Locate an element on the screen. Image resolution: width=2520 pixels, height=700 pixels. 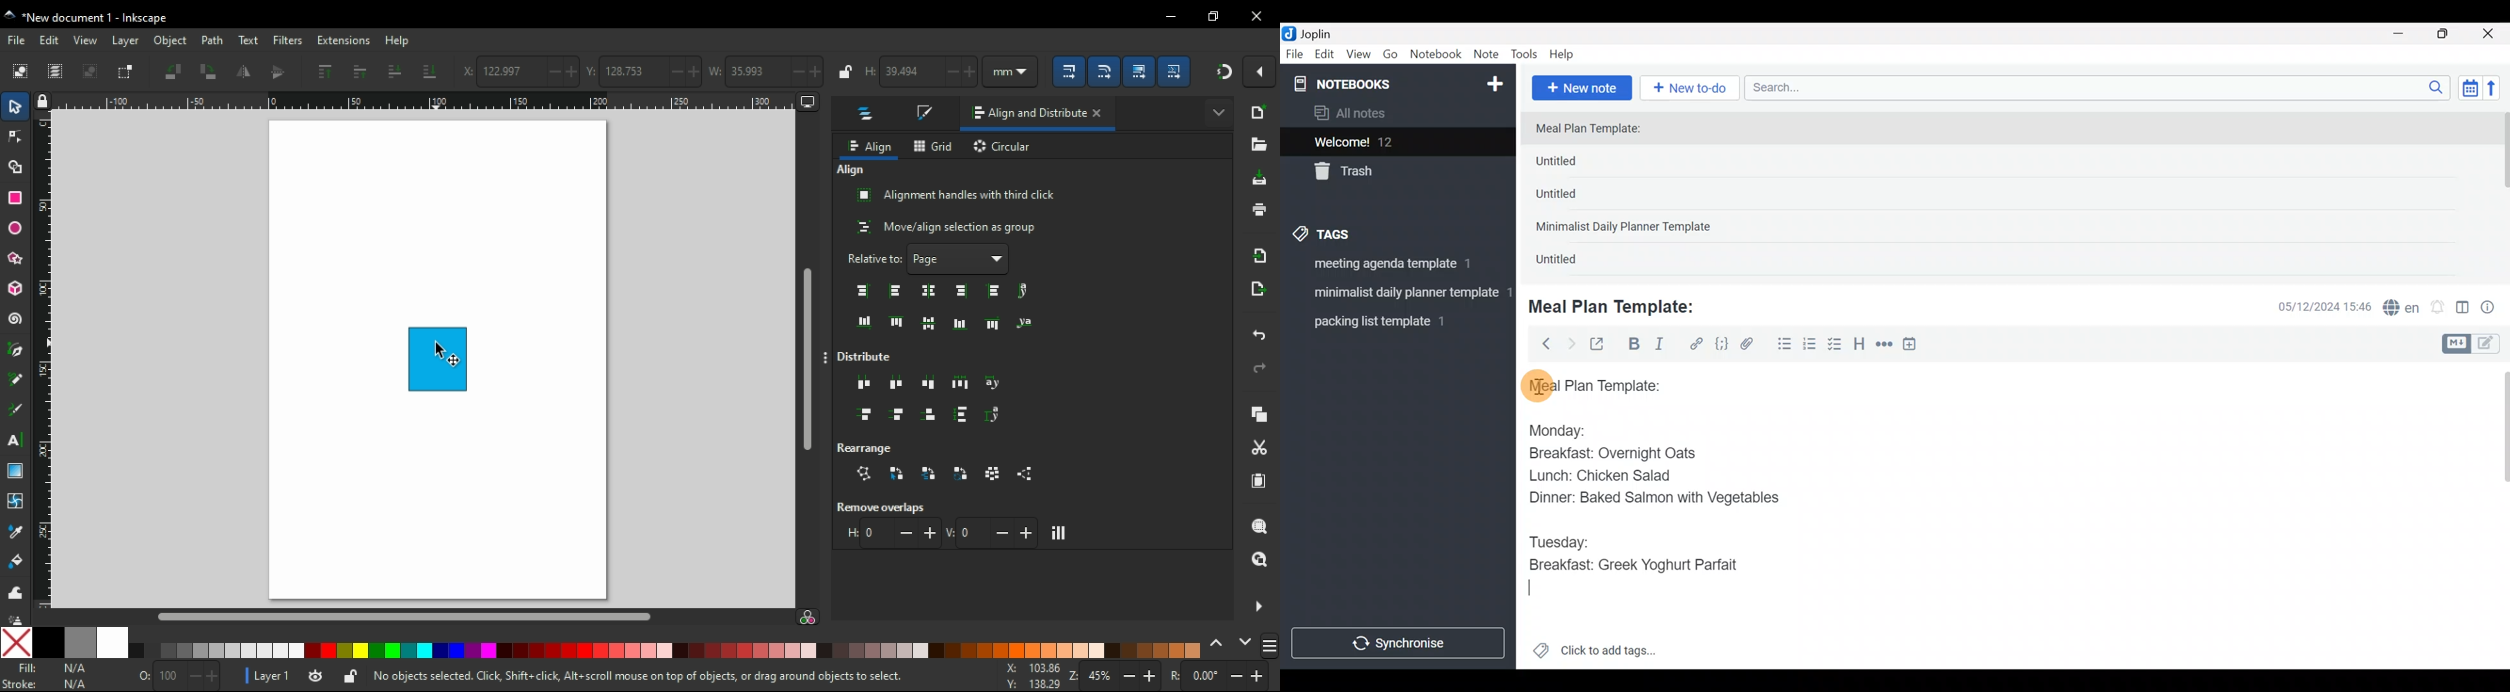
Close is located at coordinates (2490, 35).